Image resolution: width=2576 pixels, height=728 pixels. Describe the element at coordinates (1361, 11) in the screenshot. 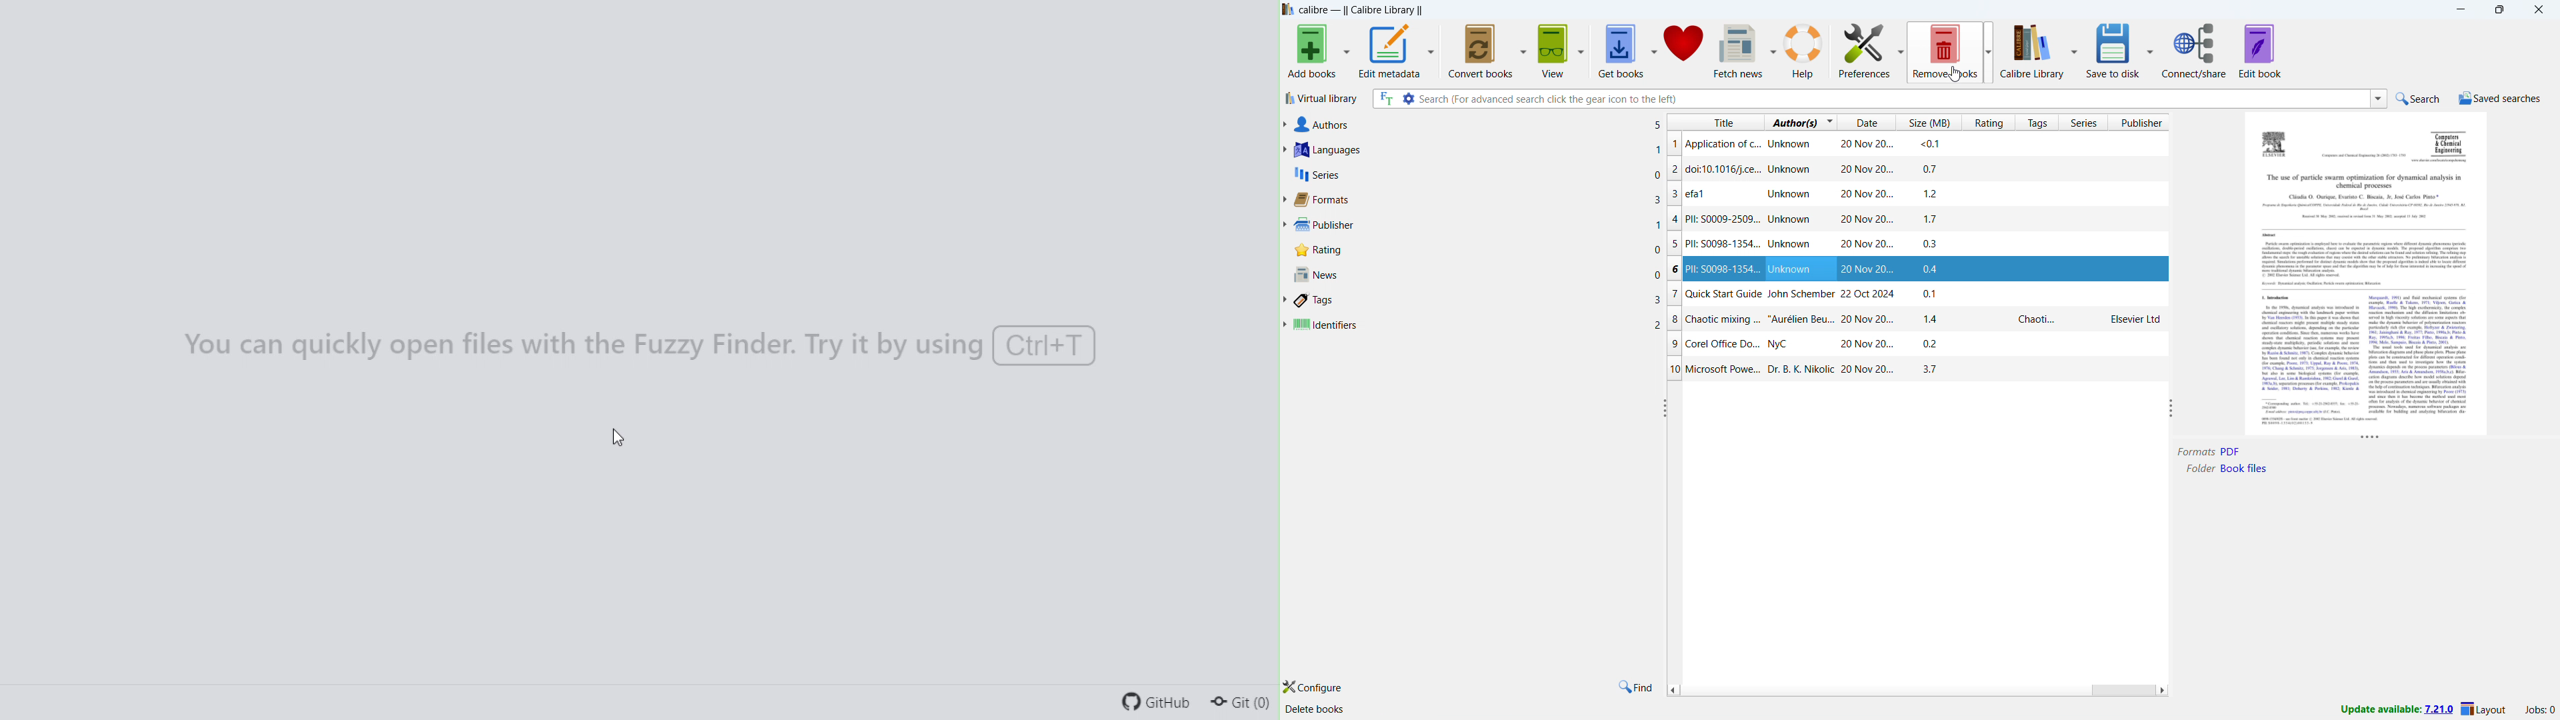

I see `title` at that location.